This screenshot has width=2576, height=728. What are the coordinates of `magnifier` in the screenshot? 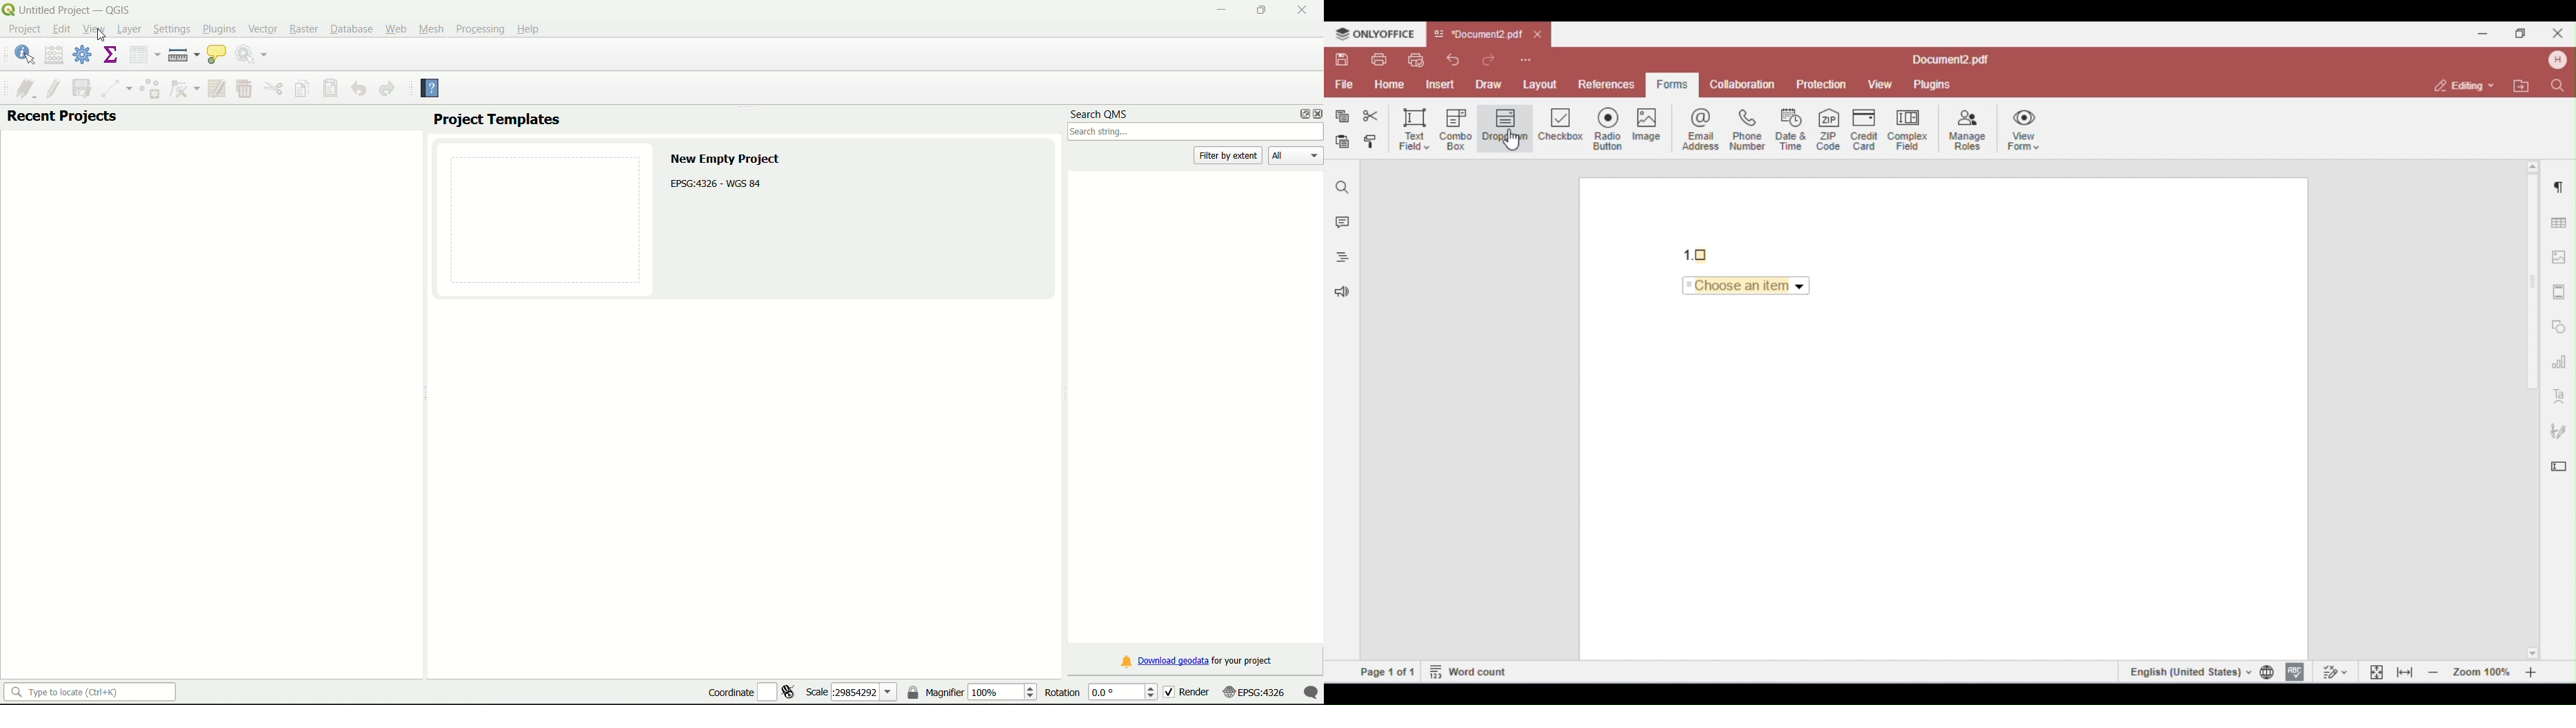 It's located at (972, 691).